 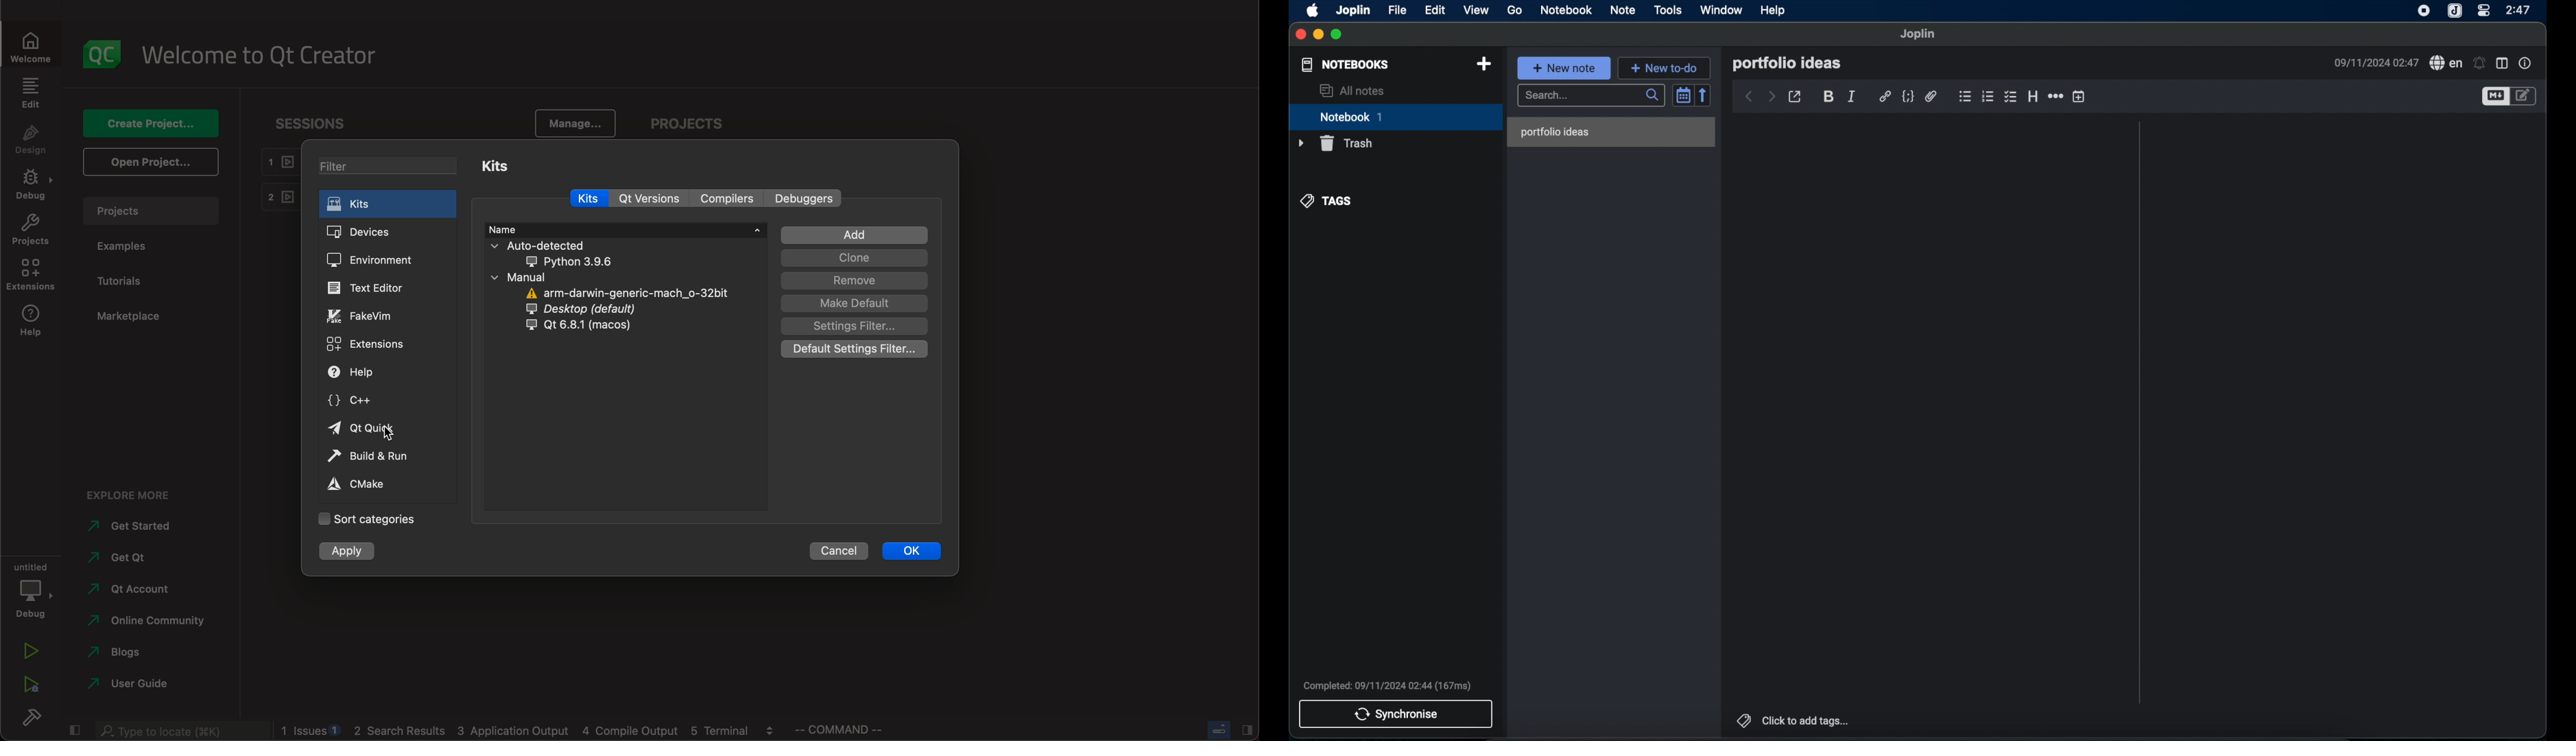 What do you see at coordinates (1828, 97) in the screenshot?
I see `bold` at bounding box center [1828, 97].